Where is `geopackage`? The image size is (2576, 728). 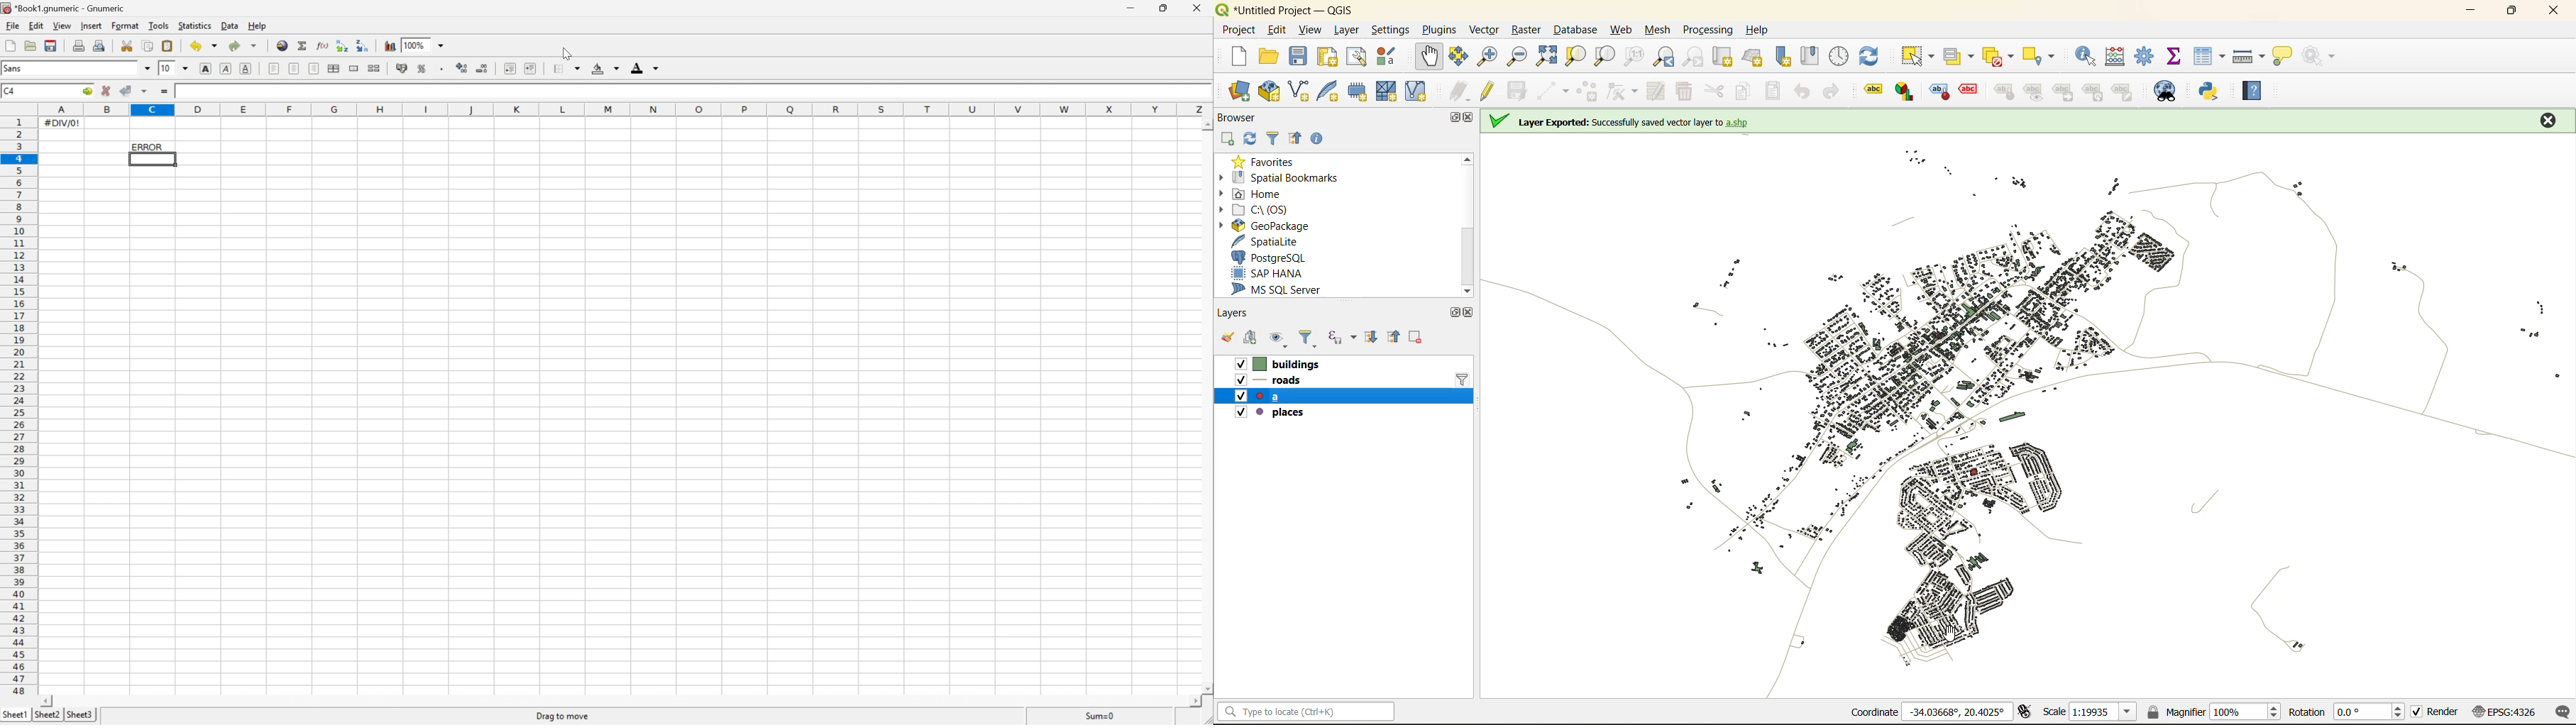
geopackage is located at coordinates (1274, 227).